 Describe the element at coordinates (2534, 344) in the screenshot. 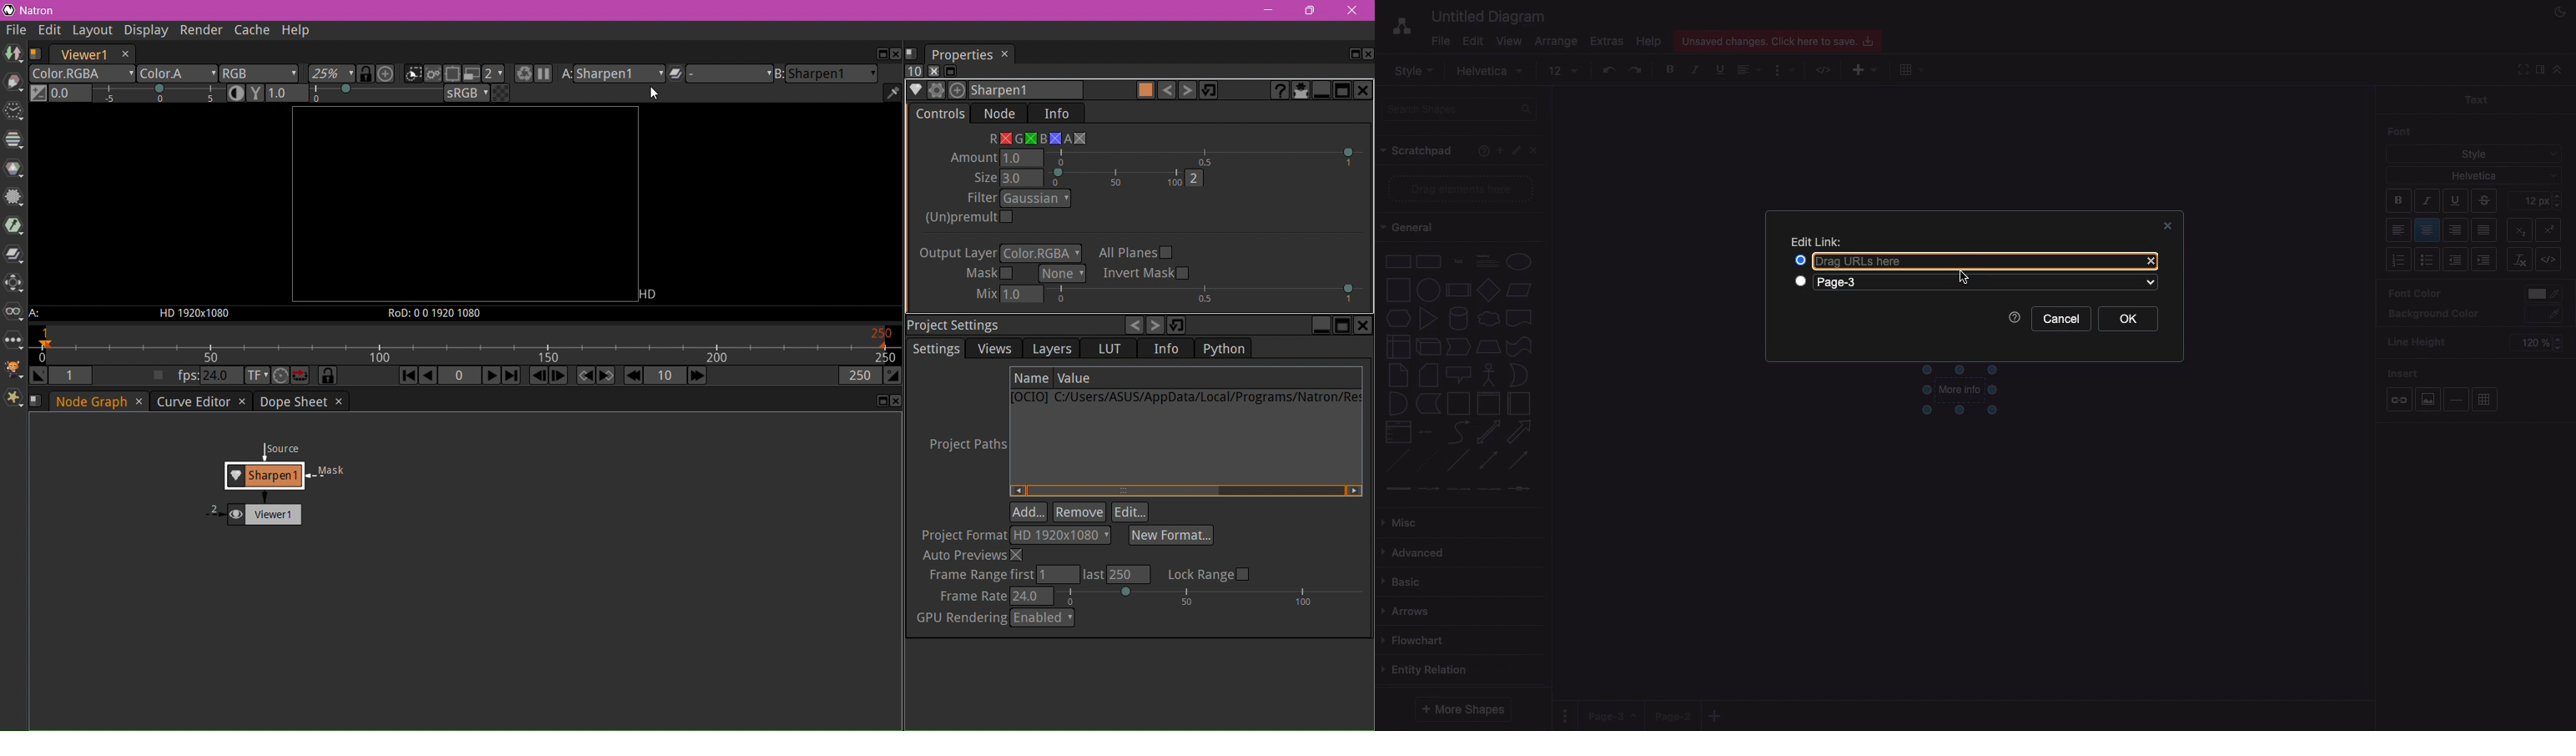

I see `120%` at that location.